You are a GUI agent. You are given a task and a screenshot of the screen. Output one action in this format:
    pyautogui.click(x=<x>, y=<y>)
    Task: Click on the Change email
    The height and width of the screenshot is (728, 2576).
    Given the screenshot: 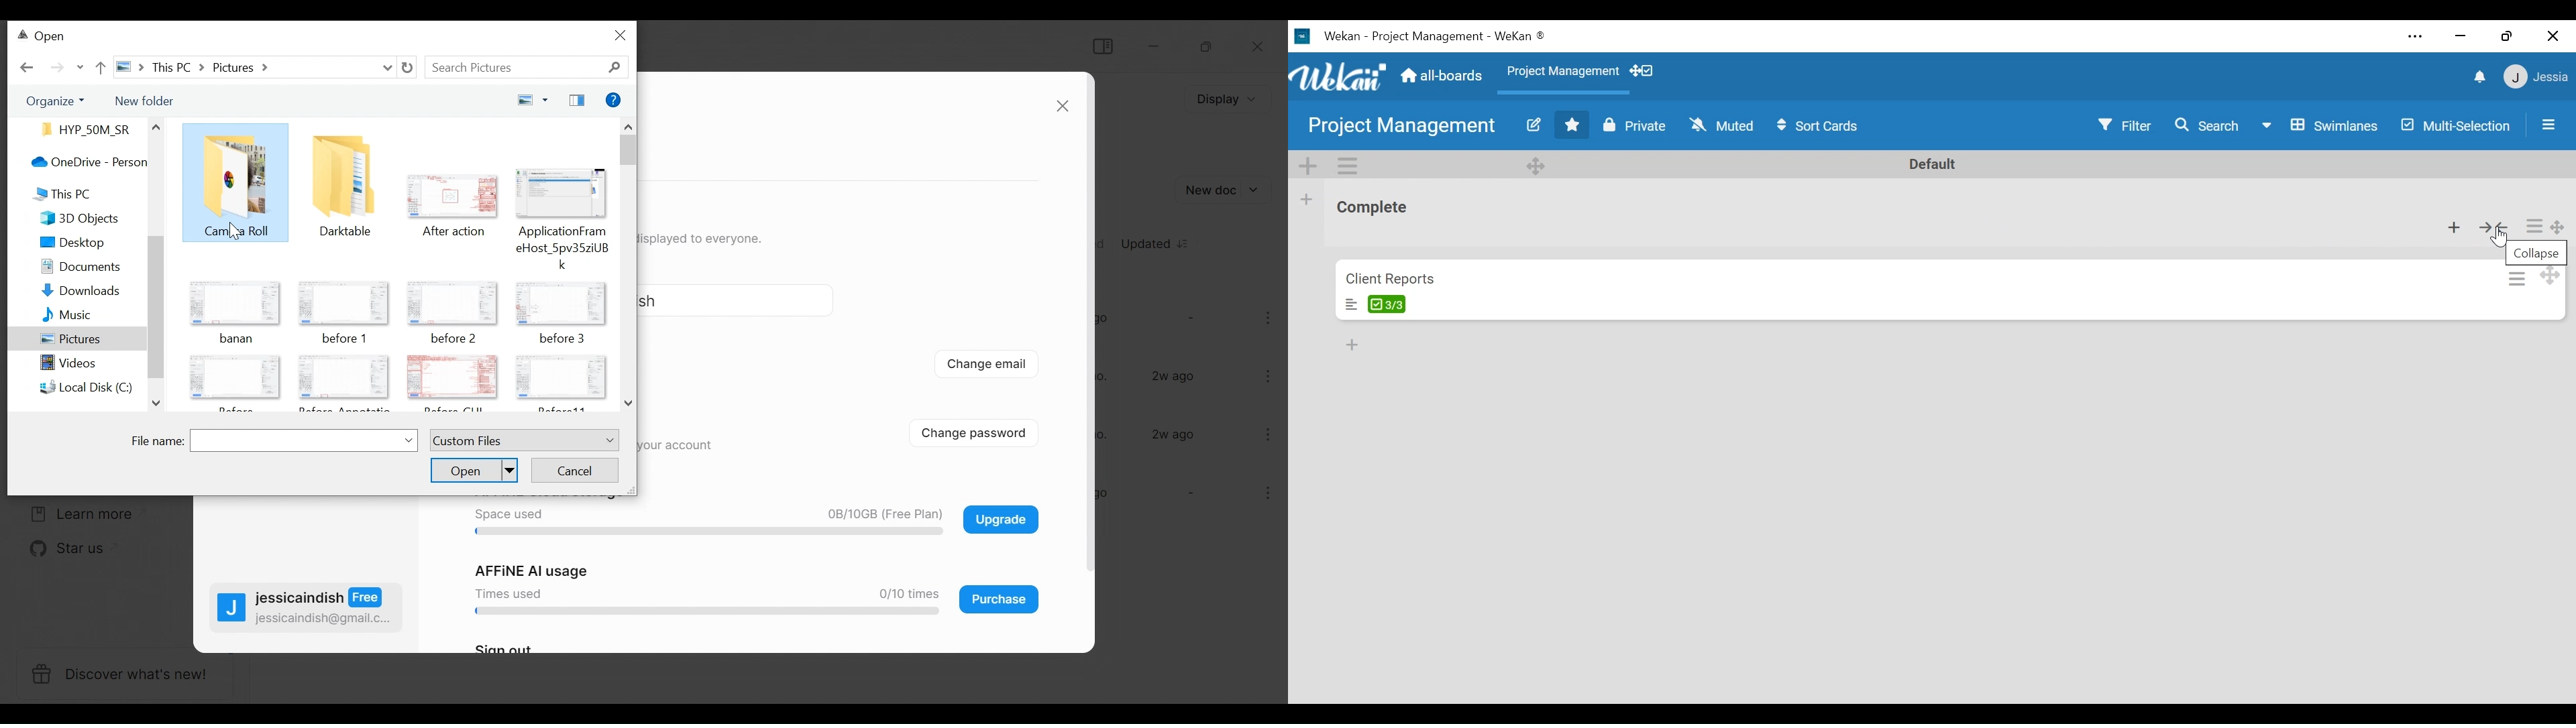 What is the action you would take?
    pyautogui.click(x=987, y=366)
    